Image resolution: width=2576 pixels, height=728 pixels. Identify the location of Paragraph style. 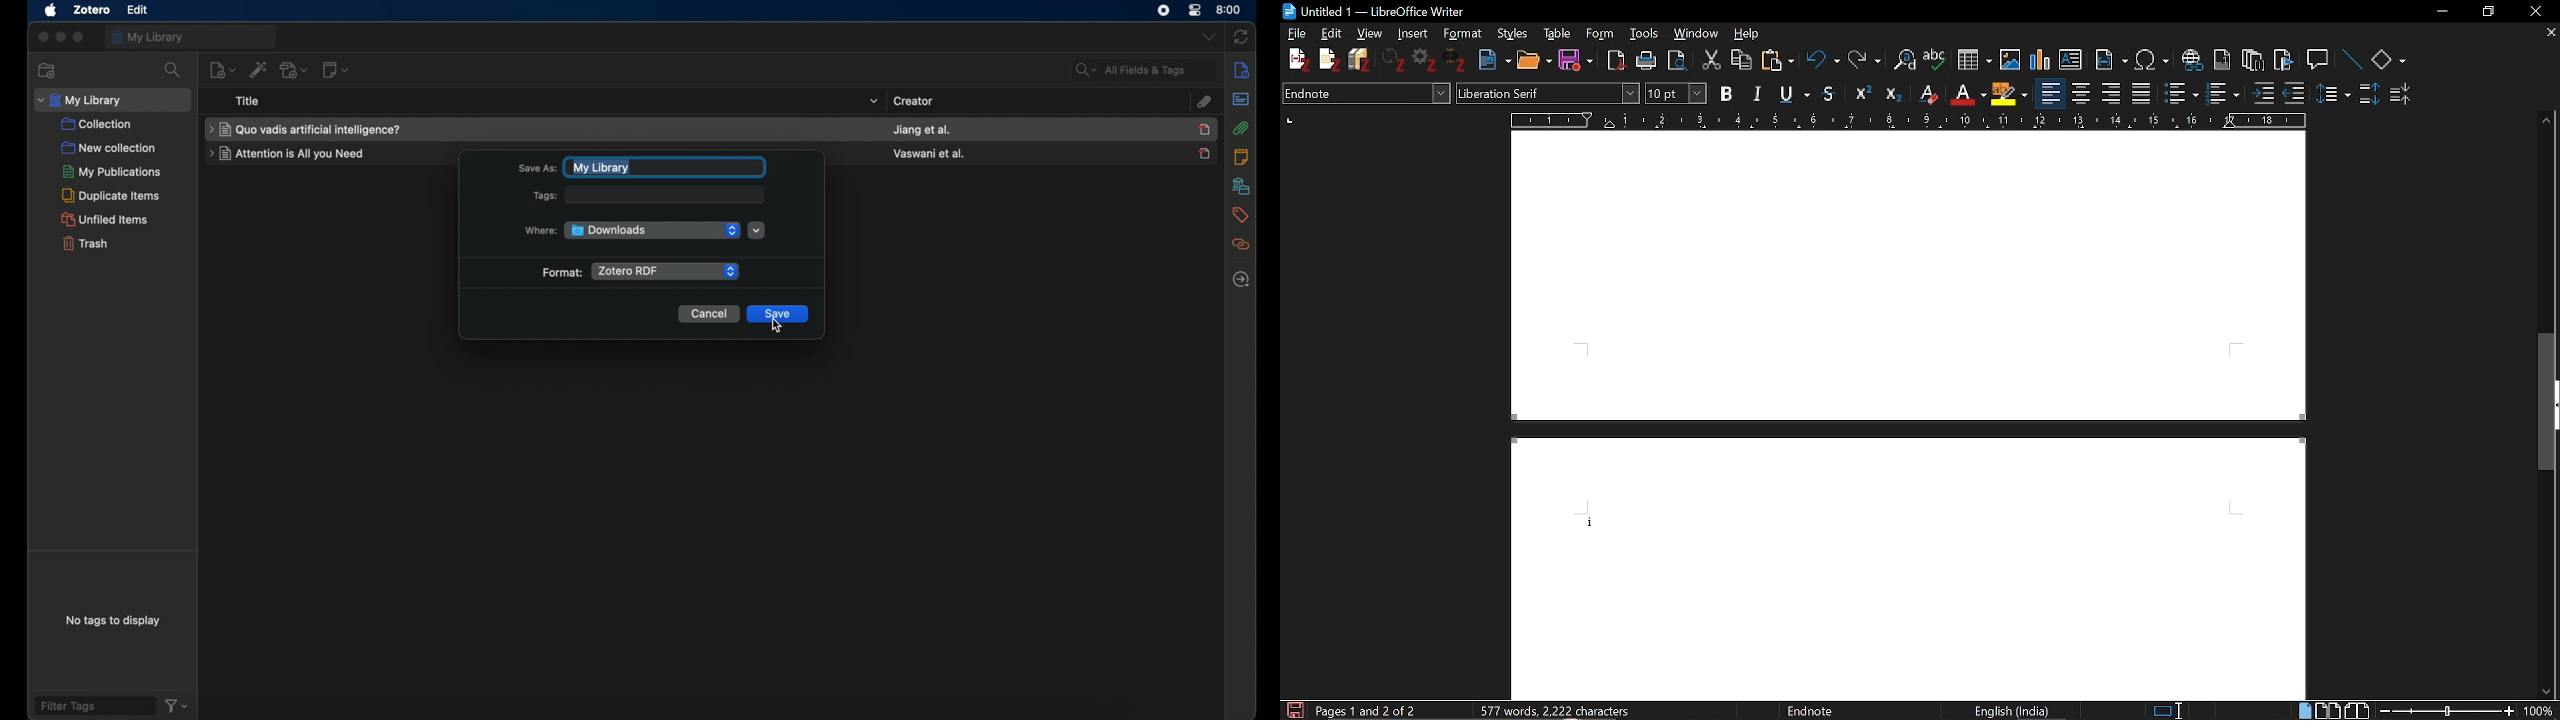
(1366, 94).